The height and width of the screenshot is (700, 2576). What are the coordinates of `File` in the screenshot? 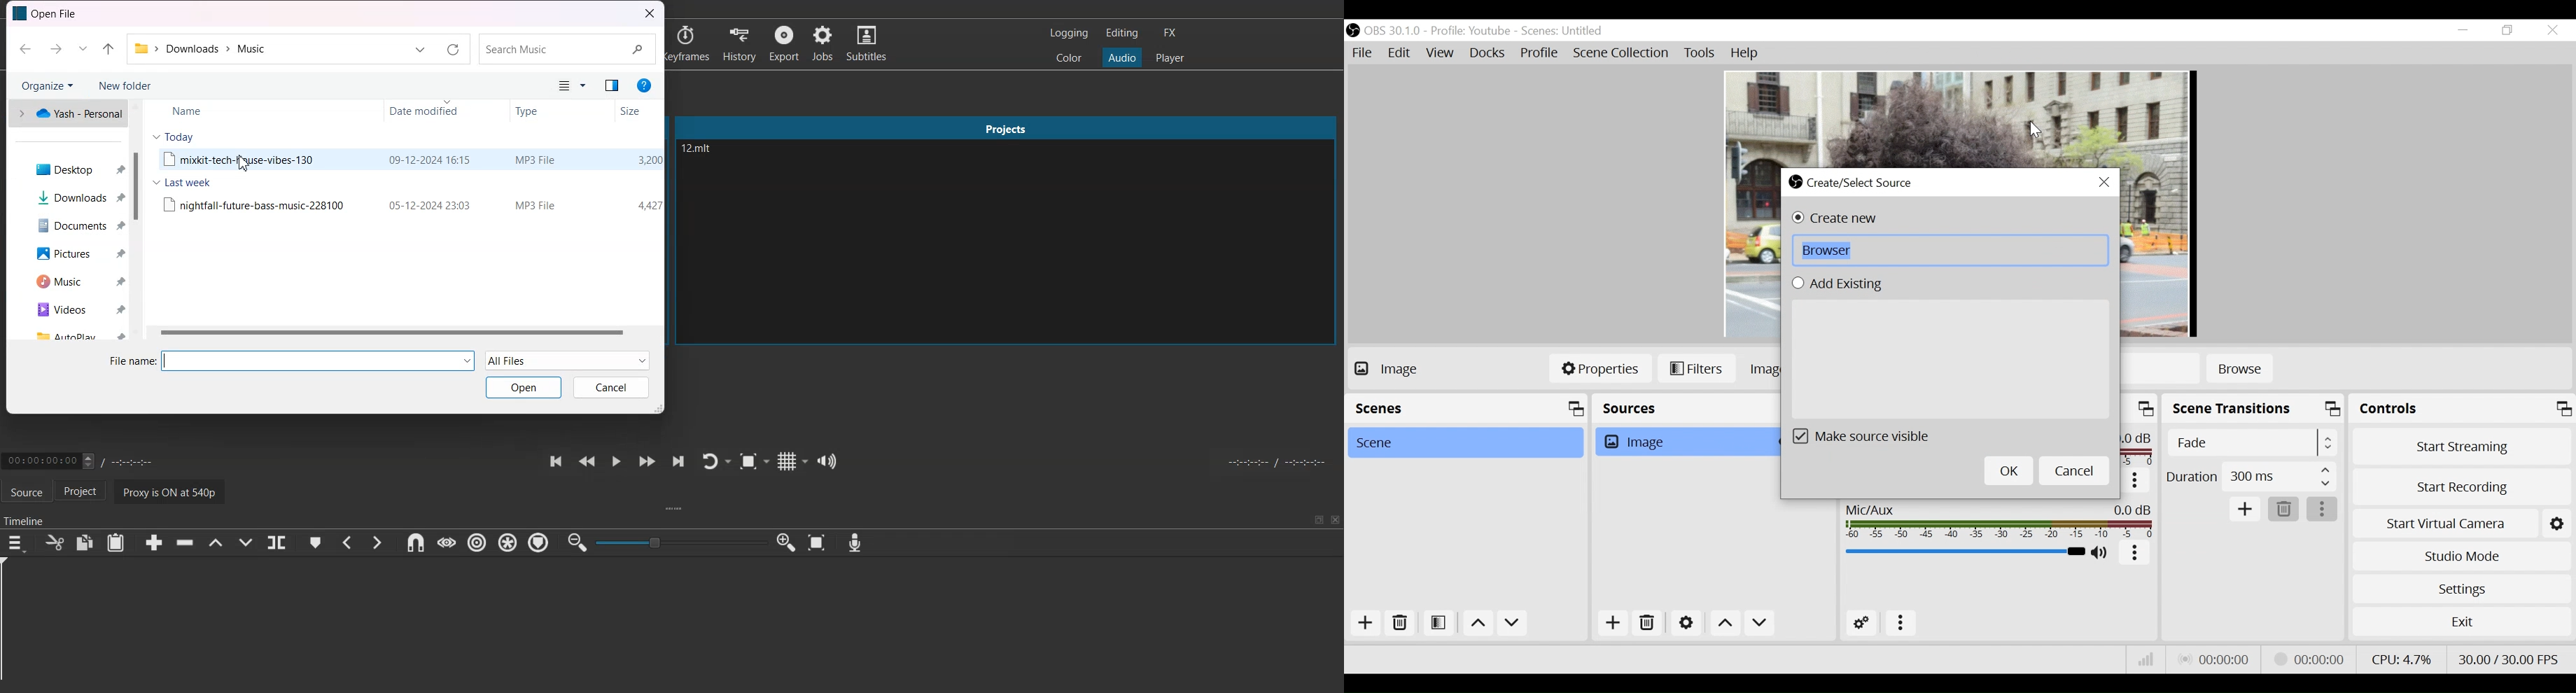 It's located at (409, 161).